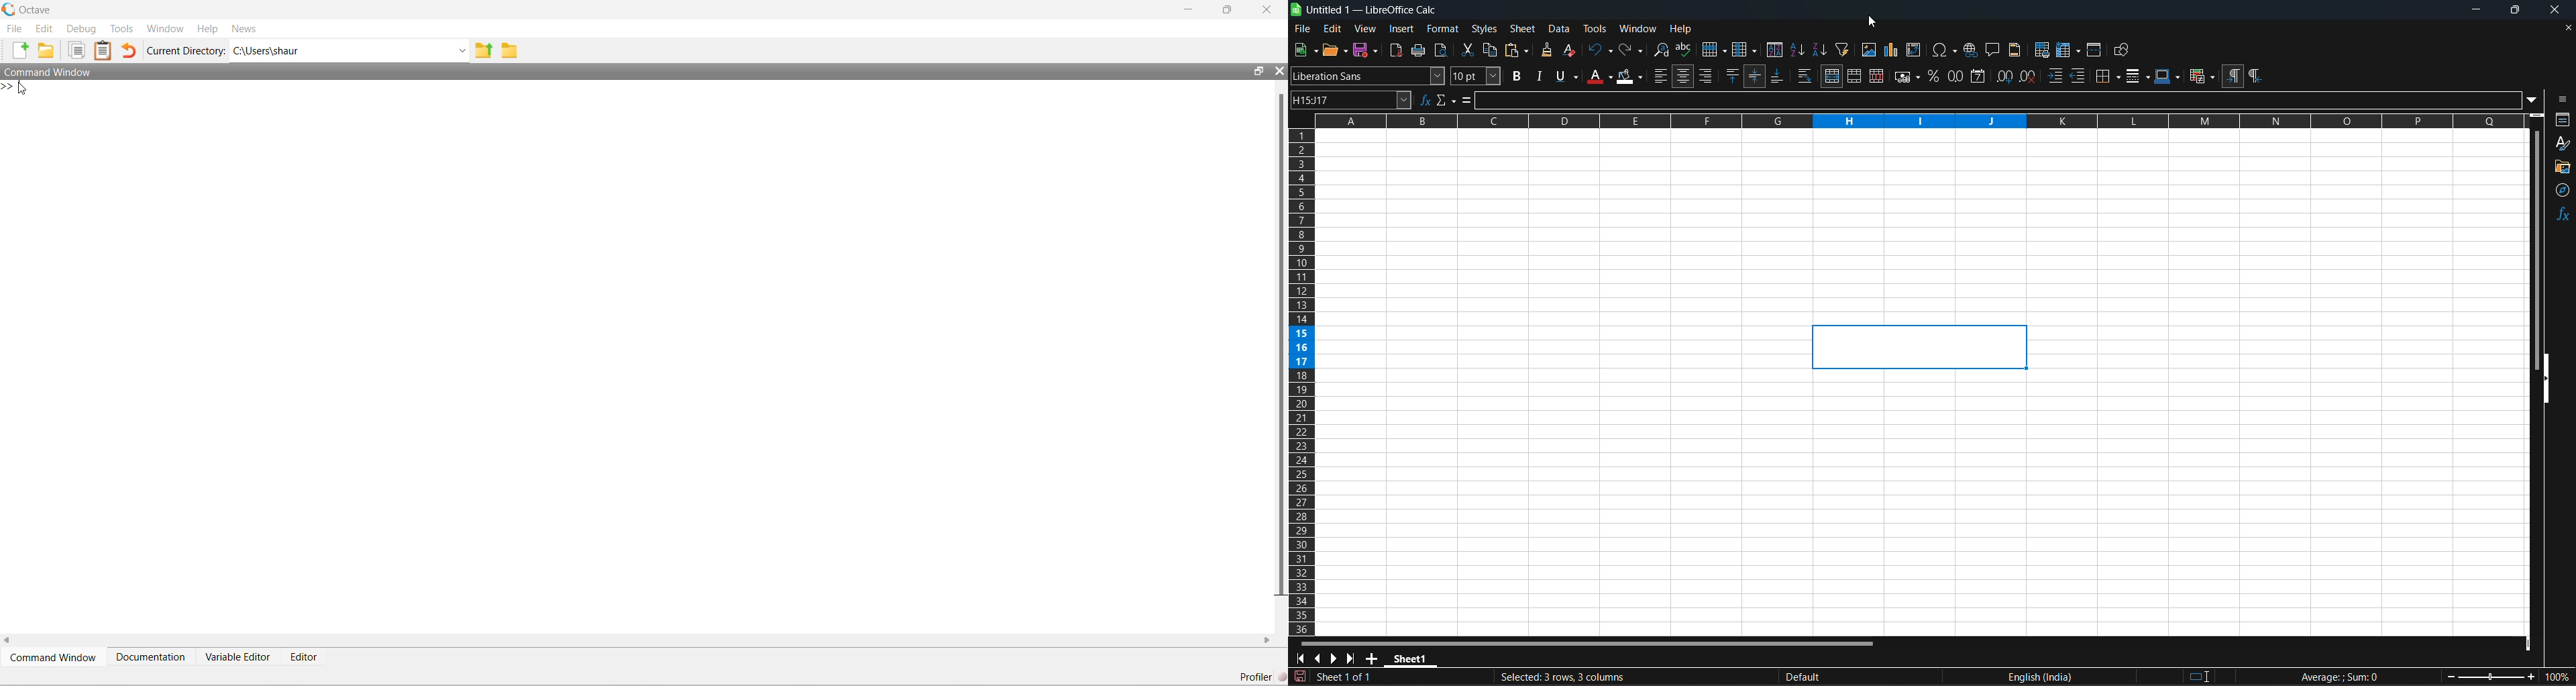 The height and width of the screenshot is (700, 2576). I want to click on function wizard, so click(1426, 100).